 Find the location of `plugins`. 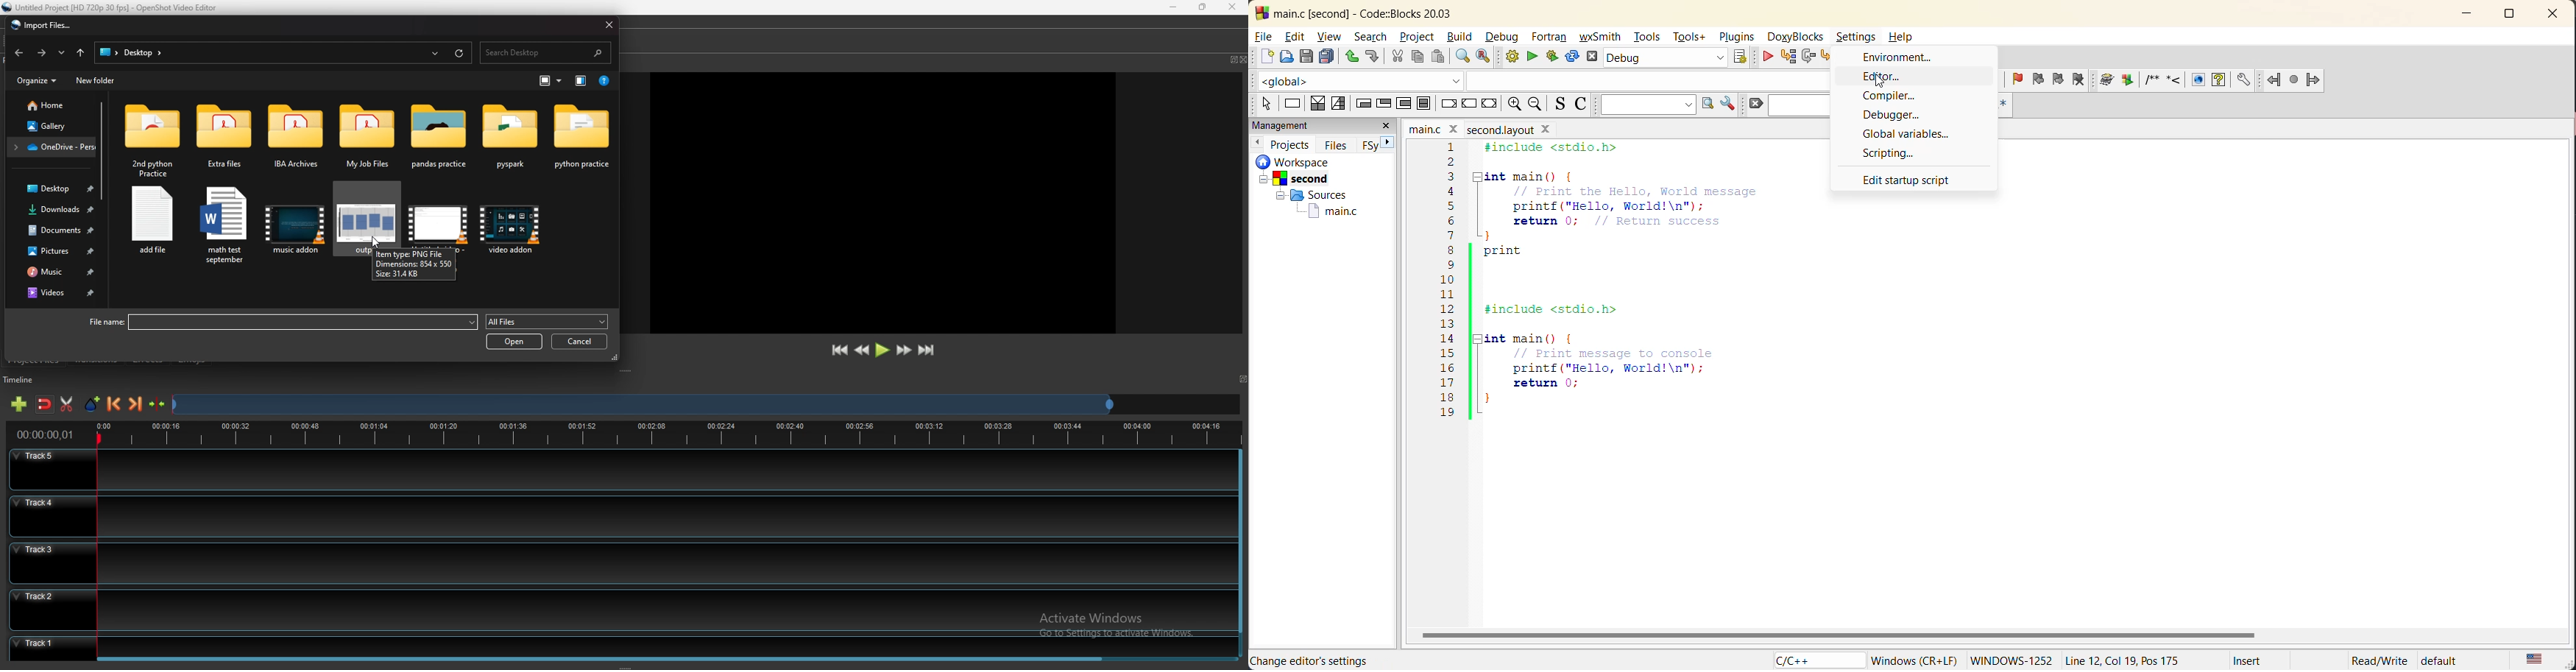

plugins is located at coordinates (1735, 36).